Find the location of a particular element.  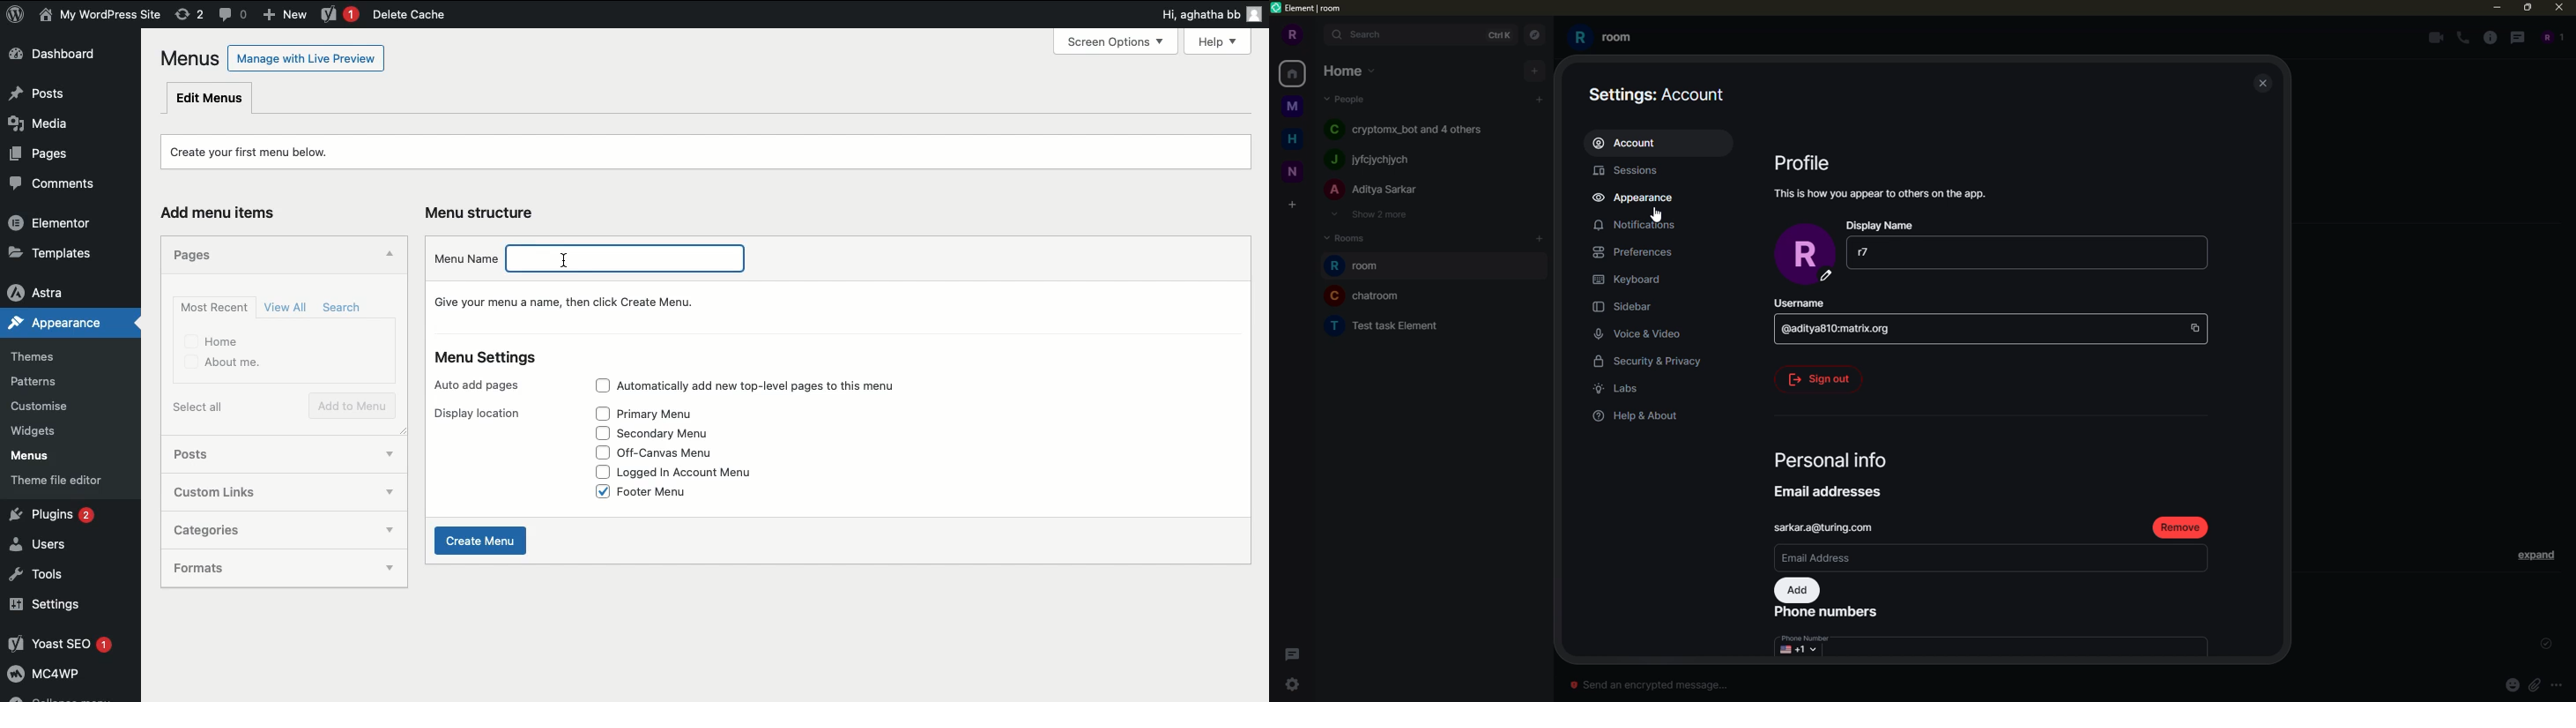

ctrlK is located at coordinates (1497, 33).